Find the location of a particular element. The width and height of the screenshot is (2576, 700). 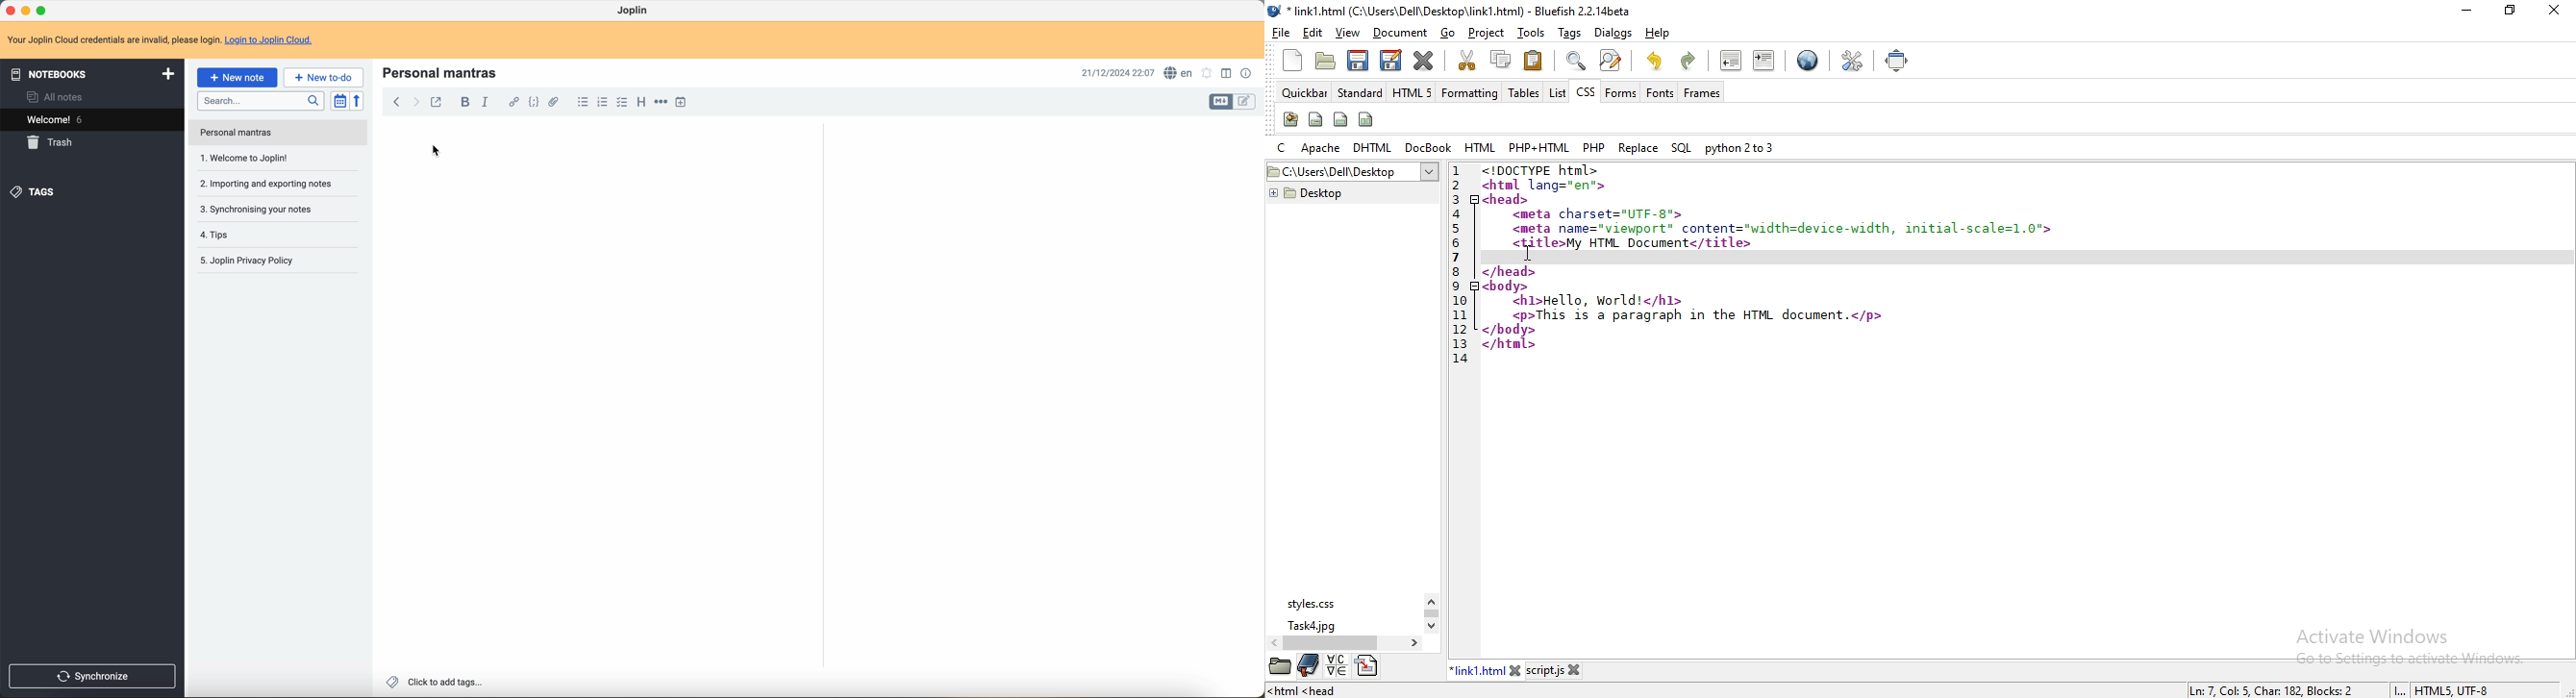

note properties is located at coordinates (1247, 74).